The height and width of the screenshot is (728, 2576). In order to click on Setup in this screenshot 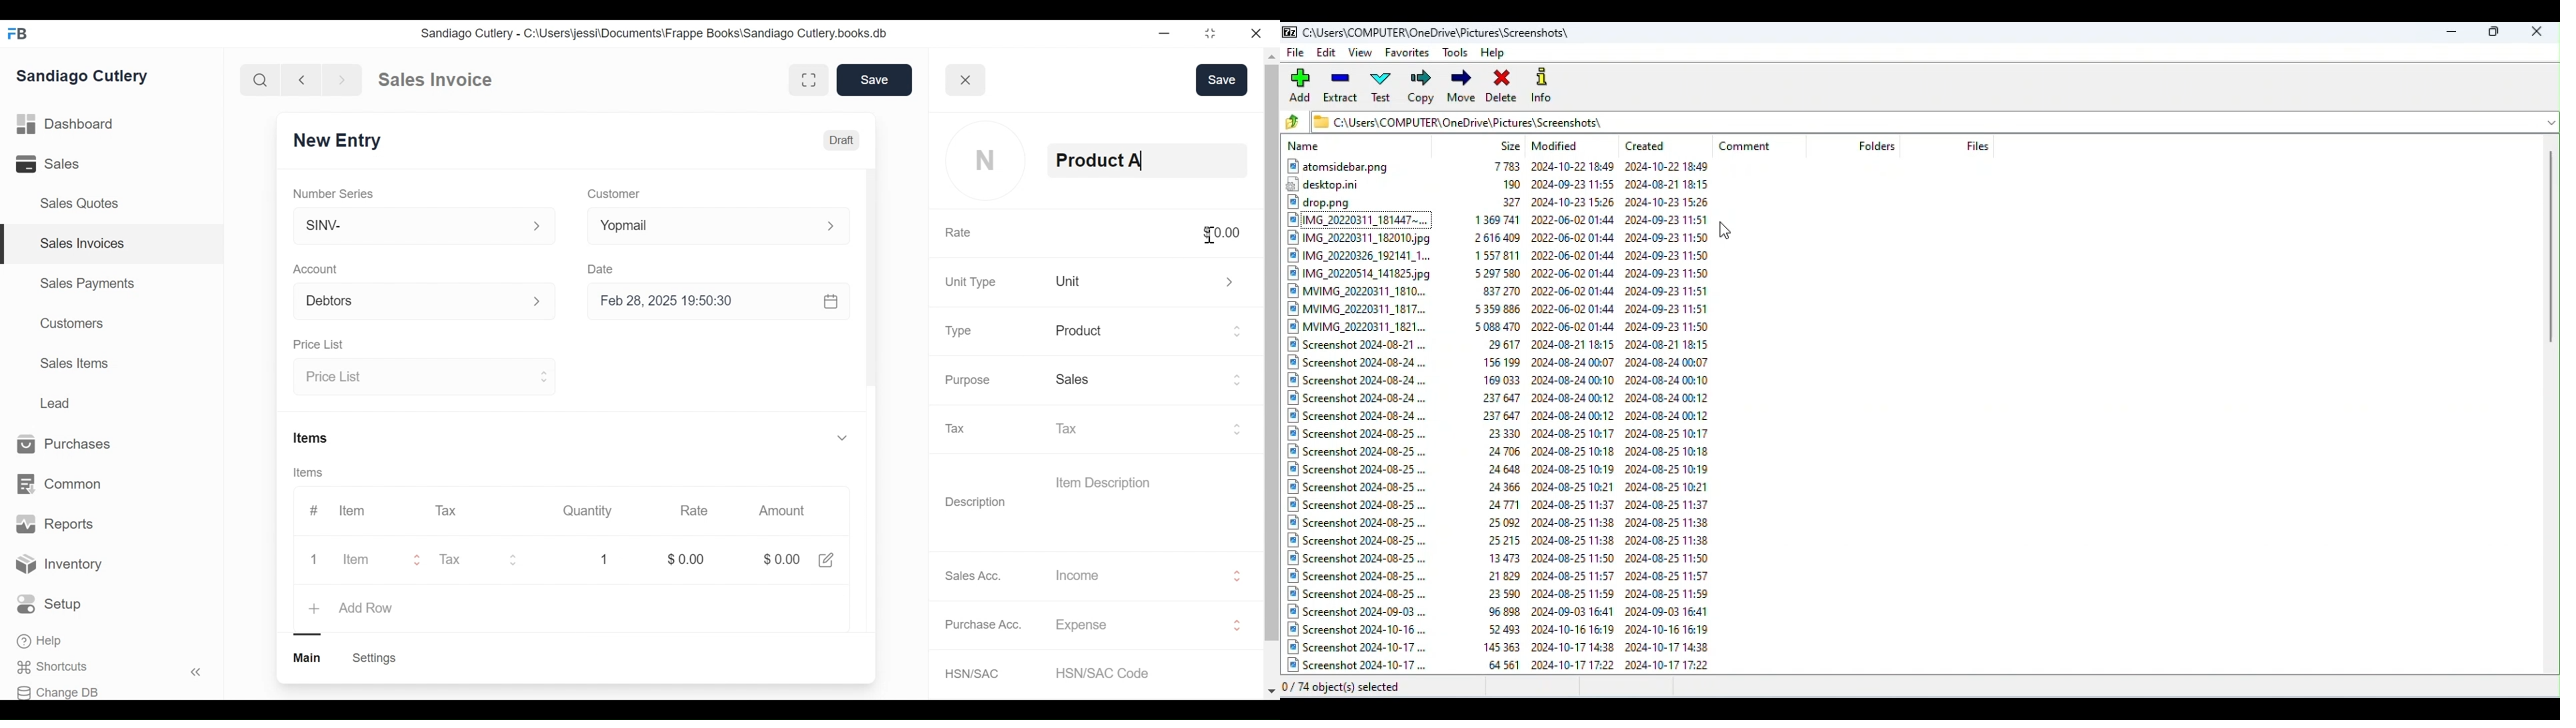, I will do `click(49, 604)`.